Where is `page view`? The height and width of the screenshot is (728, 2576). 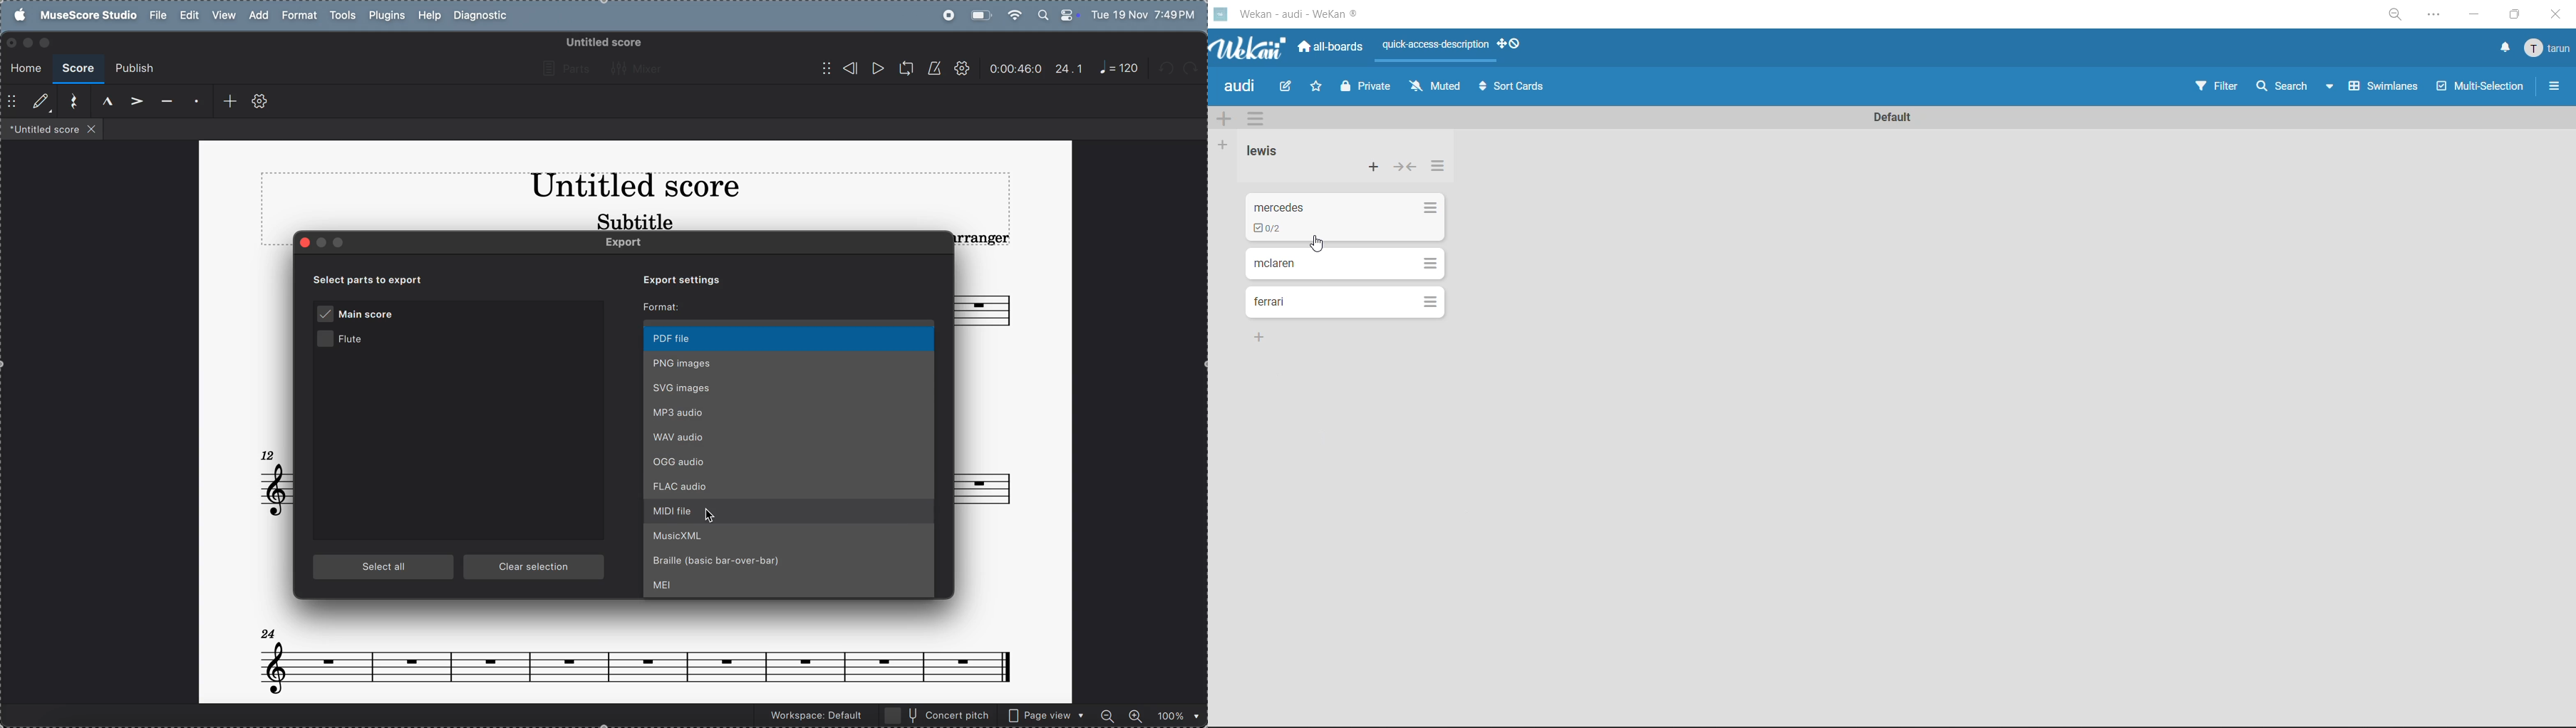
page view is located at coordinates (1047, 714).